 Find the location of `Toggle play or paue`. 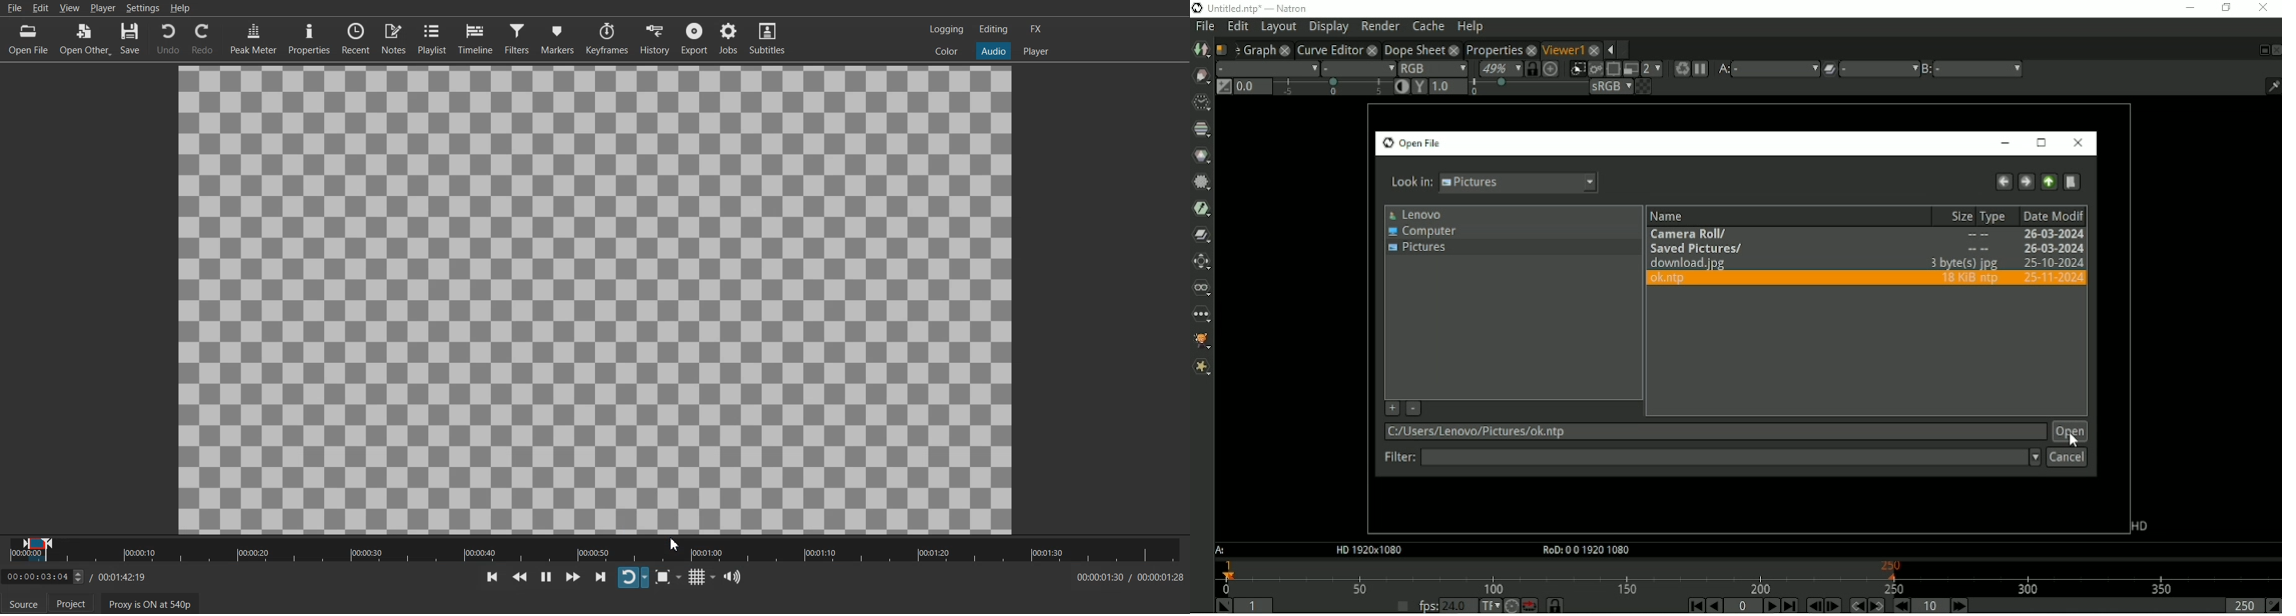

Toggle play or paue is located at coordinates (546, 576).